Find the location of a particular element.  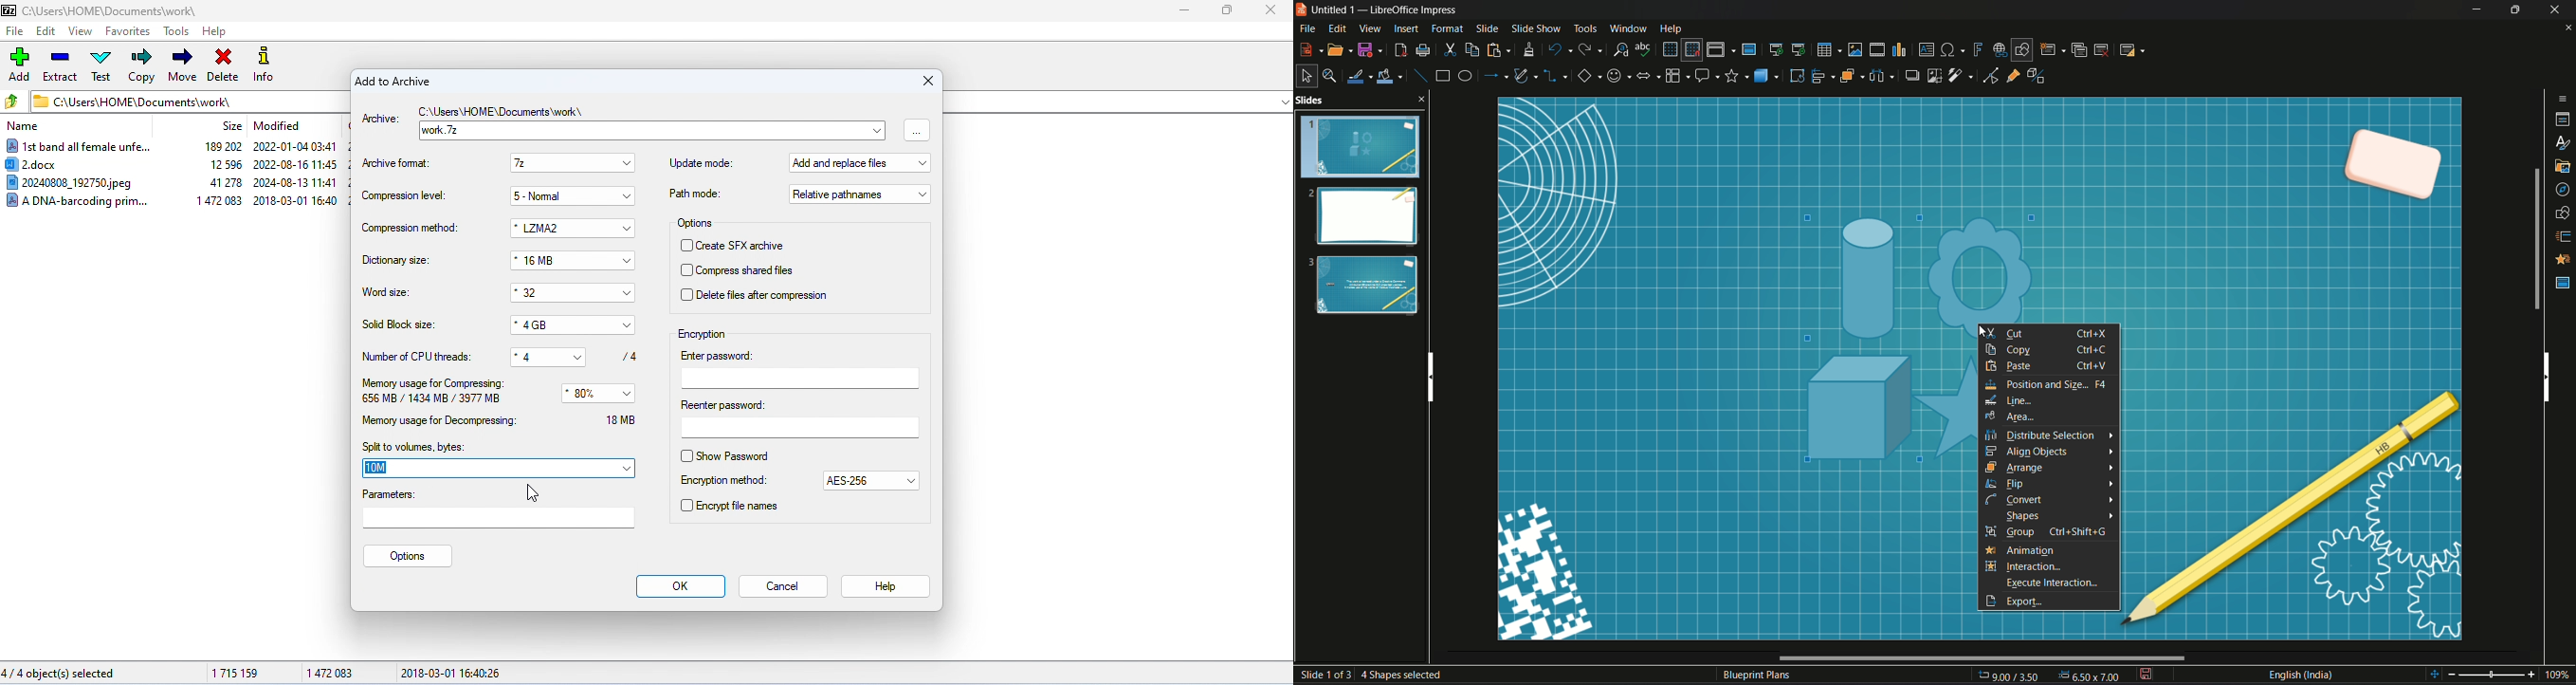

flowchart is located at coordinates (1676, 76).